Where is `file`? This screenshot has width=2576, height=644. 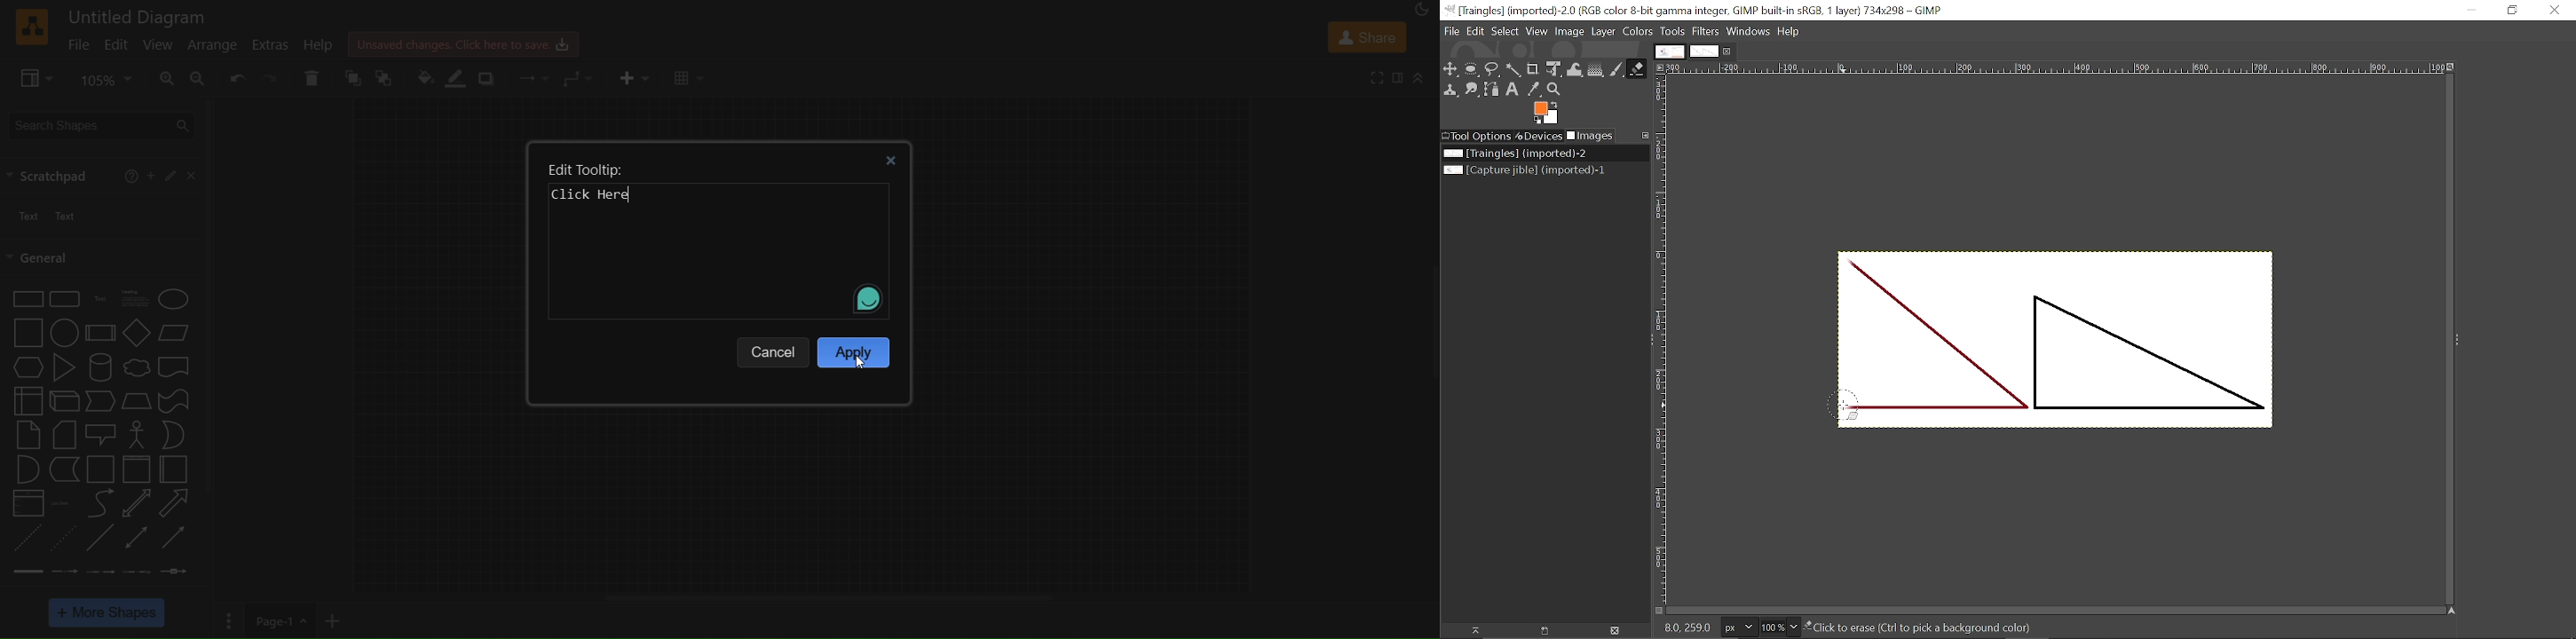
file is located at coordinates (78, 44).